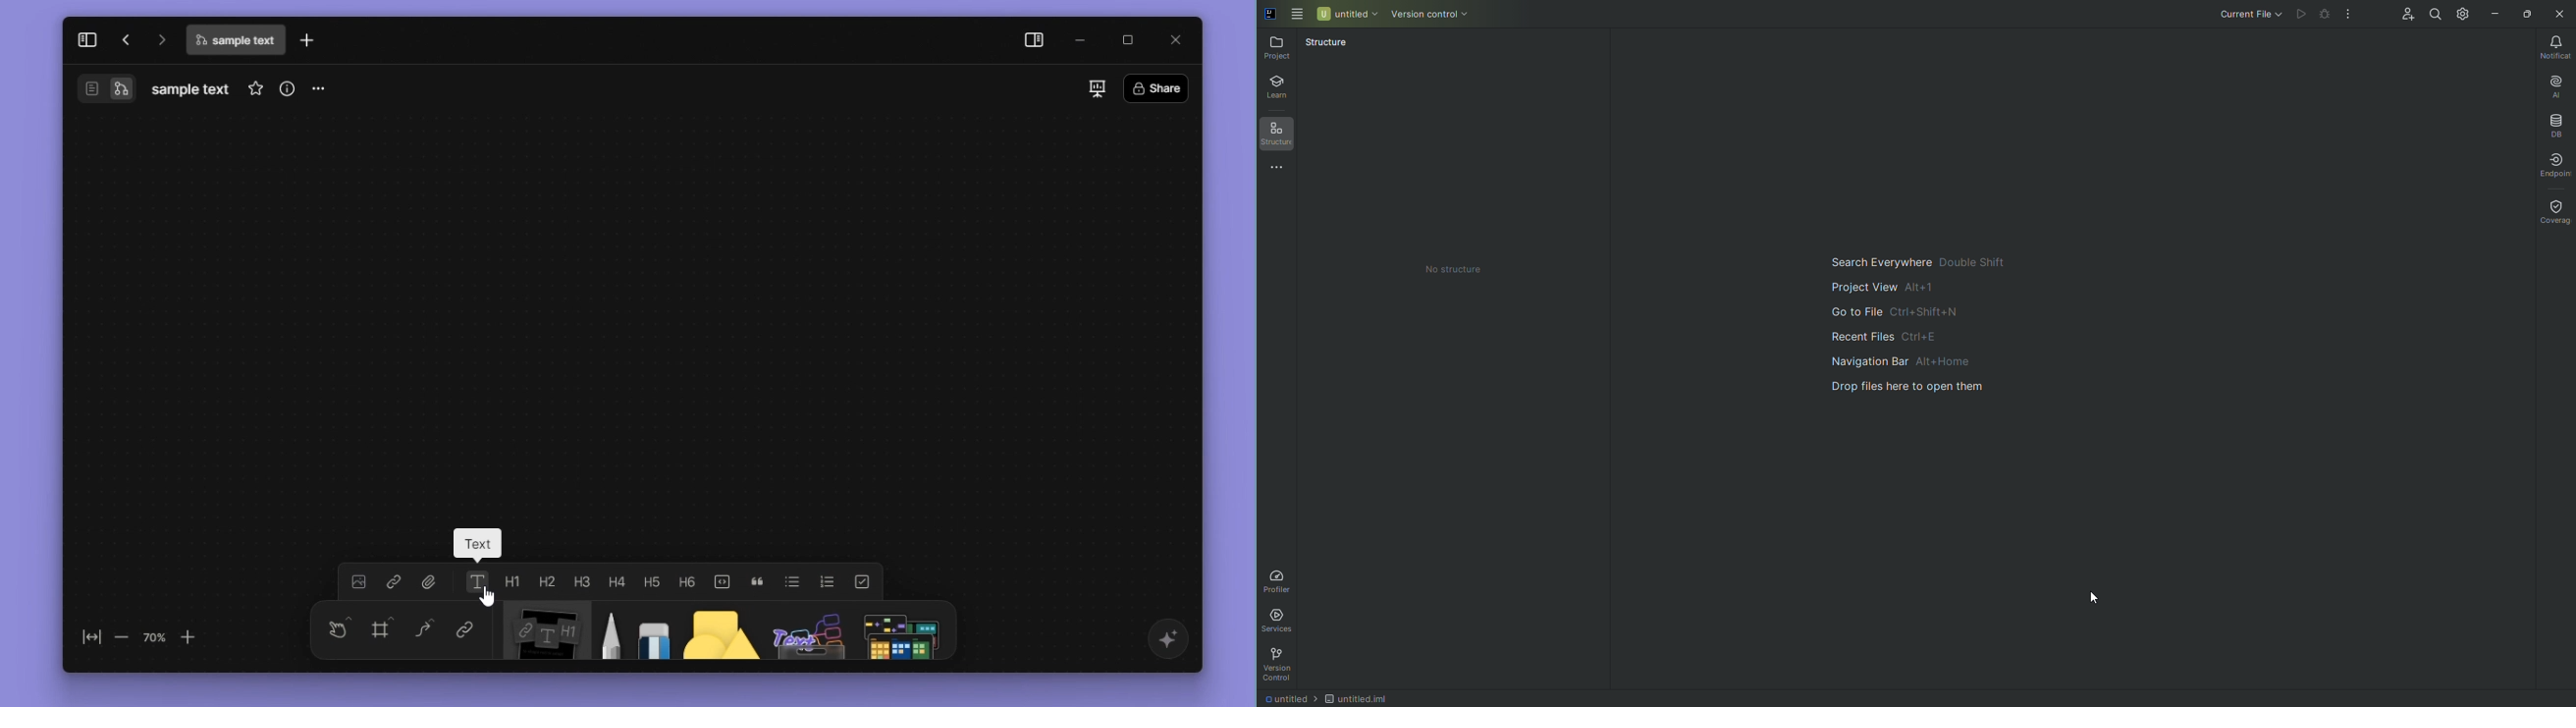 This screenshot has height=728, width=2576. I want to click on Database, so click(2554, 126).